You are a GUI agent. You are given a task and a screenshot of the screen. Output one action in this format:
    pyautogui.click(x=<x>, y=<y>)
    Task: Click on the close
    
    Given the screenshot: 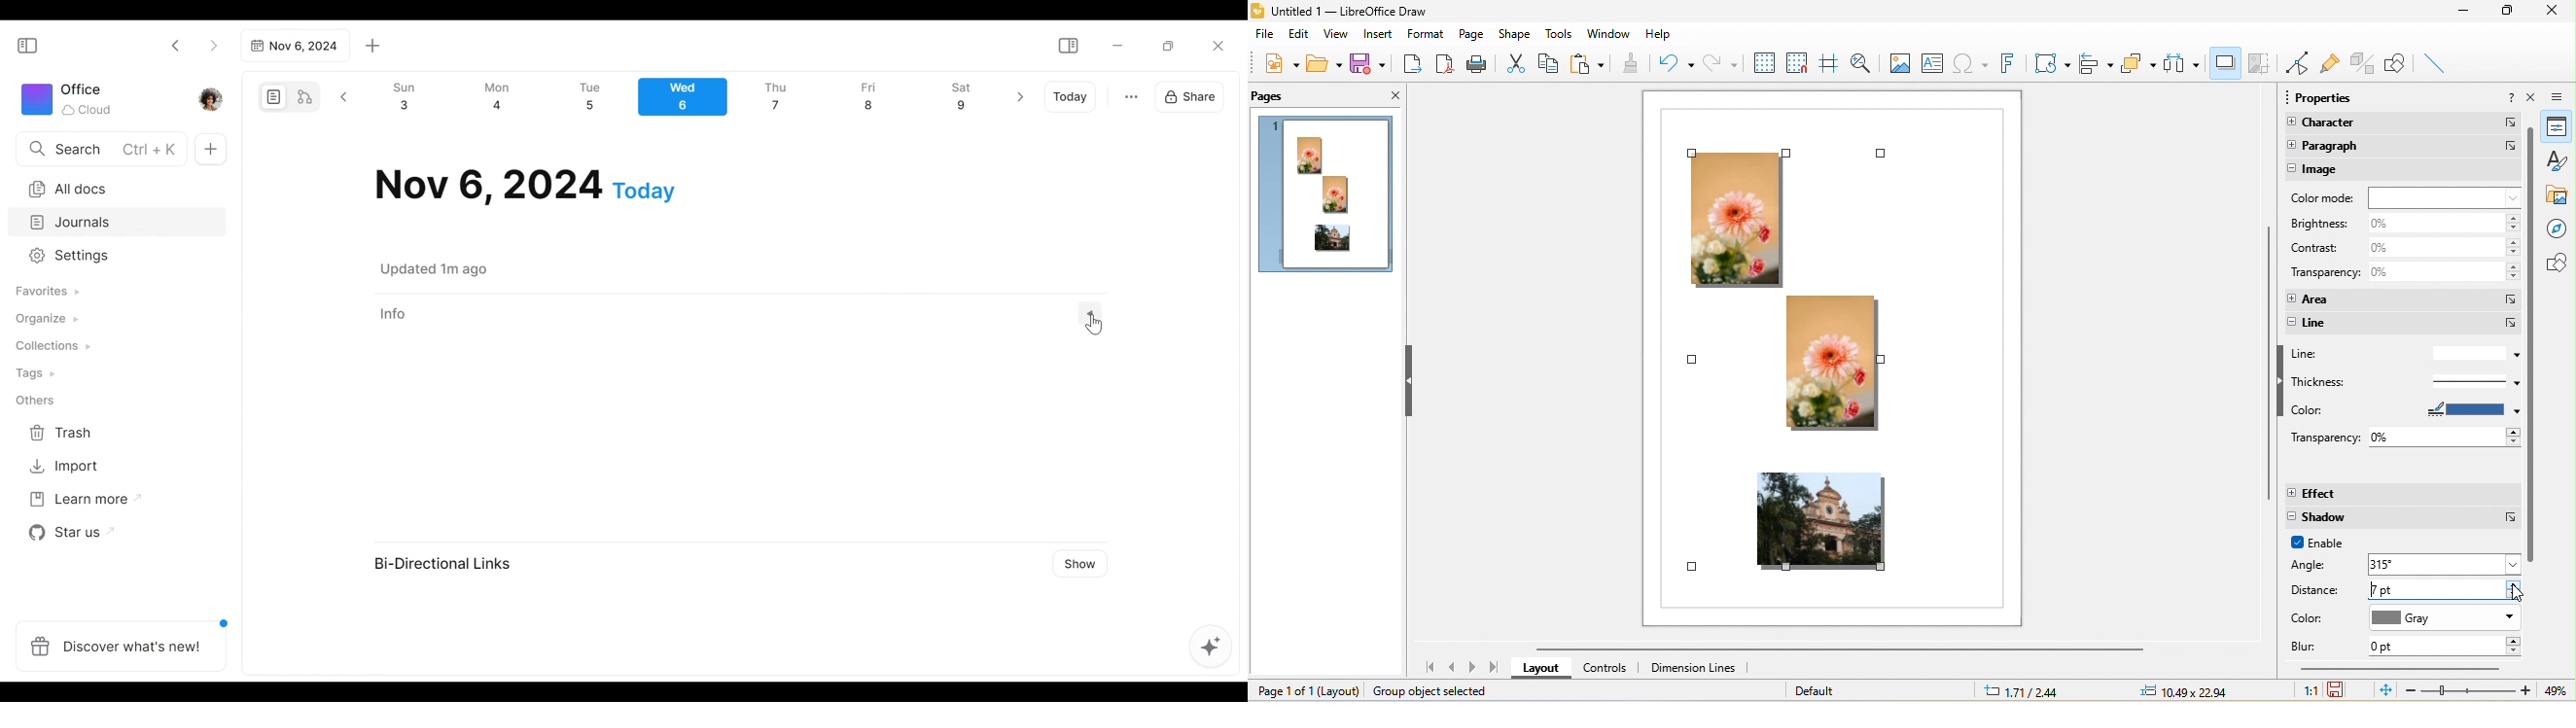 What is the action you would take?
    pyautogui.click(x=1387, y=96)
    